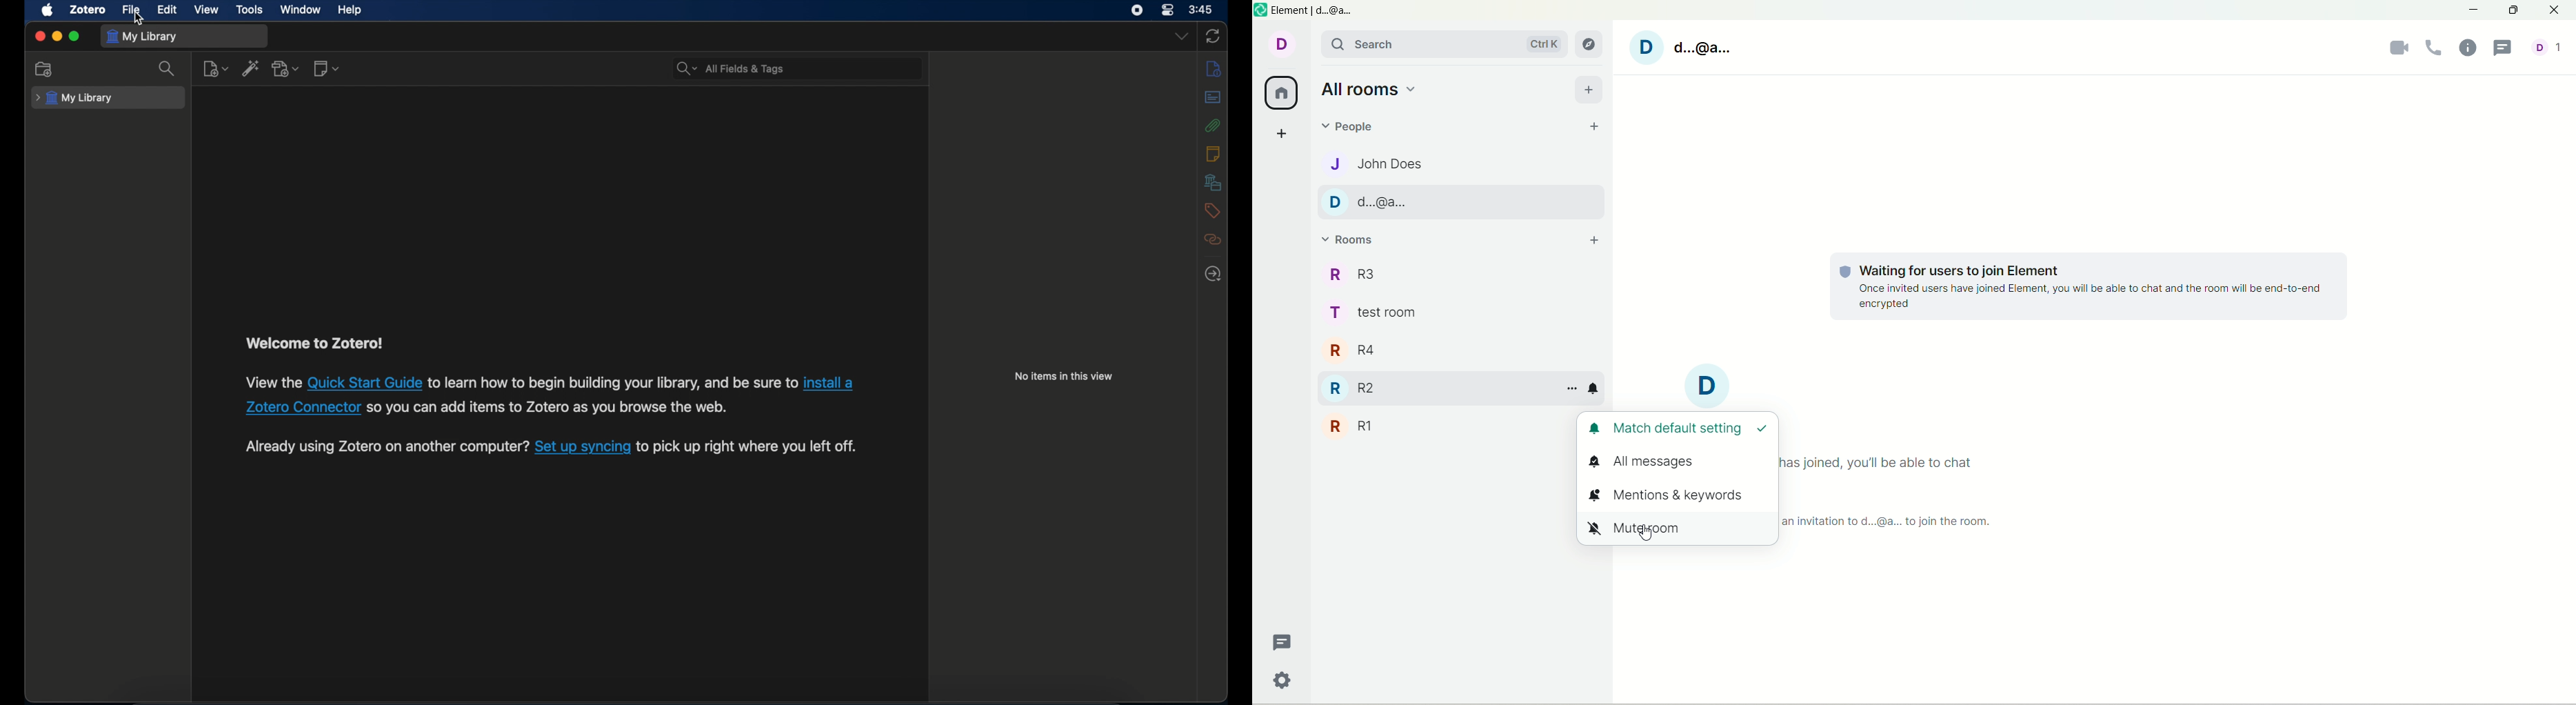 This screenshot has width=2576, height=728. Describe the element at coordinates (1201, 10) in the screenshot. I see `3.45` at that location.